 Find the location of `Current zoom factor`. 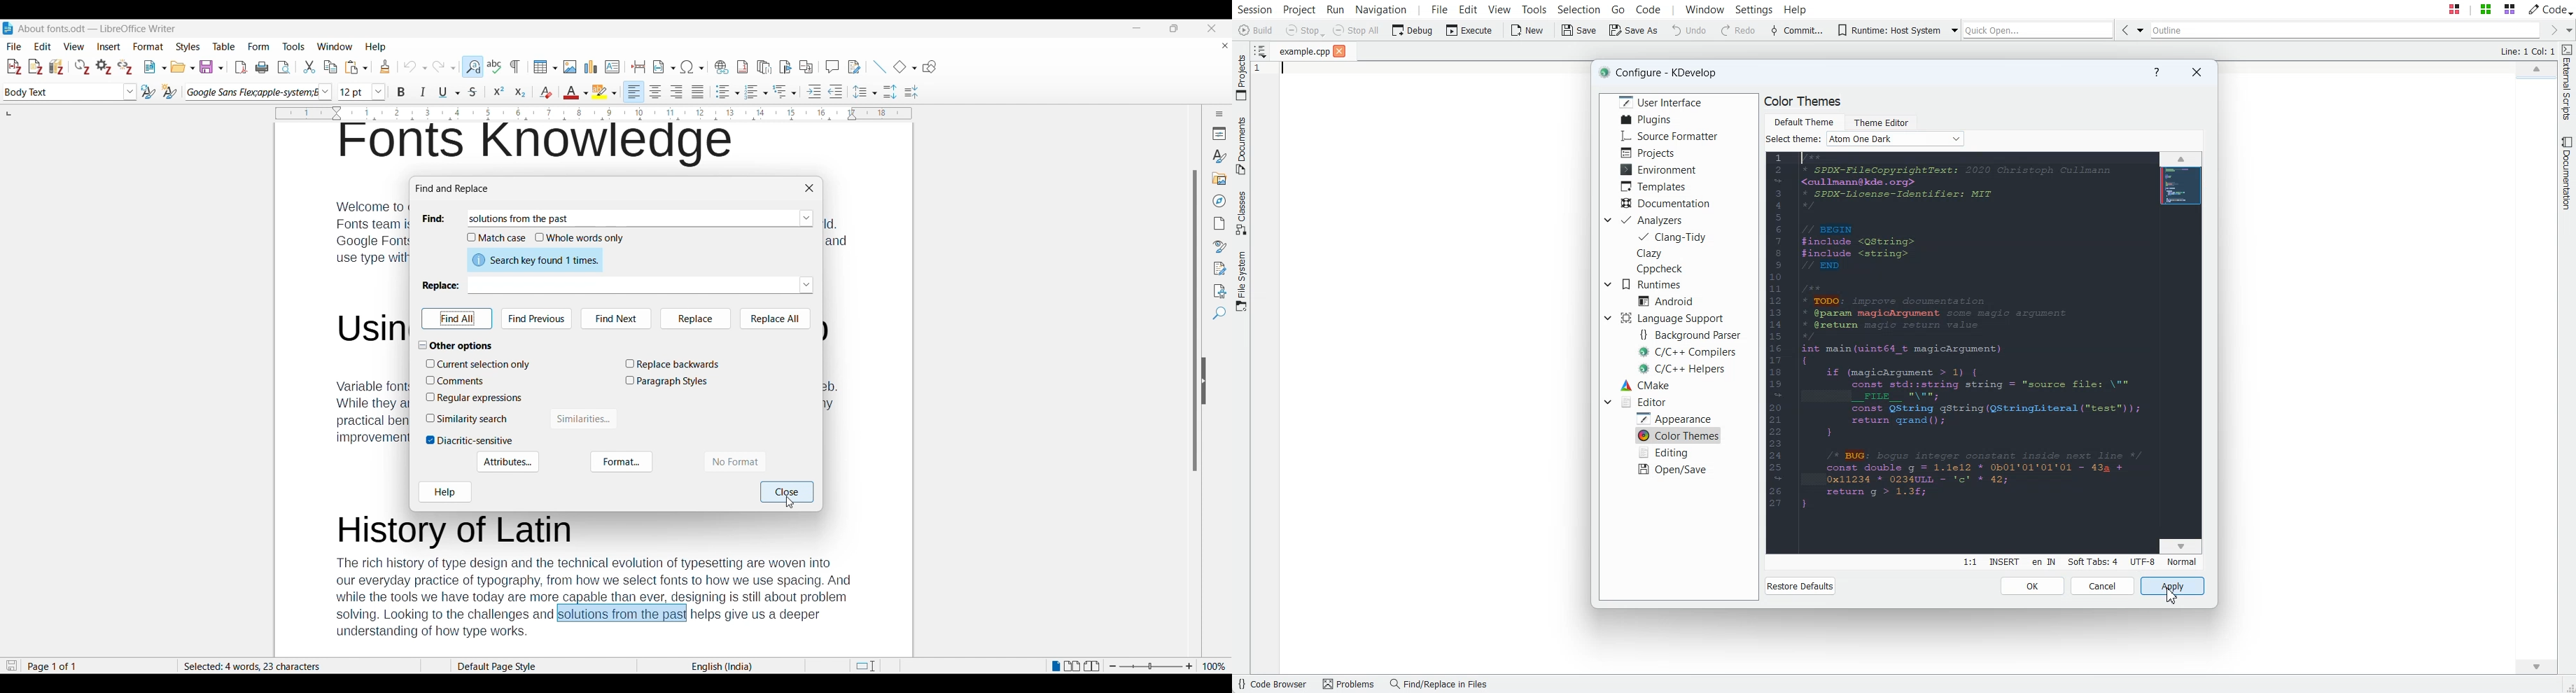

Current zoom factor is located at coordinates (1214, 667).